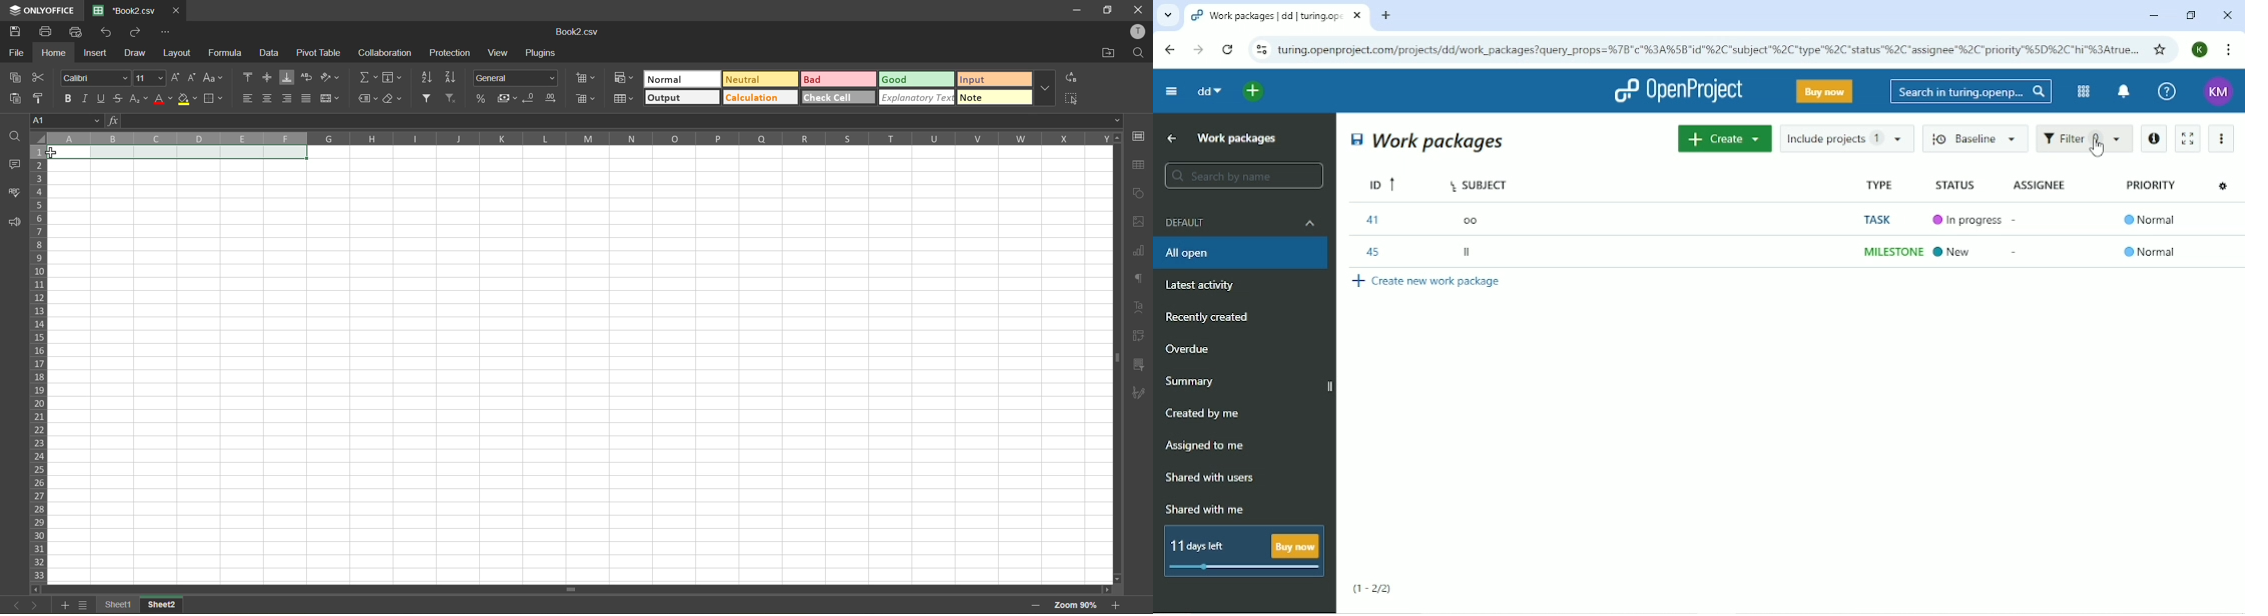 This screenshot has height=616, width=2268. Describe the element at coordinates (33, 605) in the screenshot. I see `next` at that location.